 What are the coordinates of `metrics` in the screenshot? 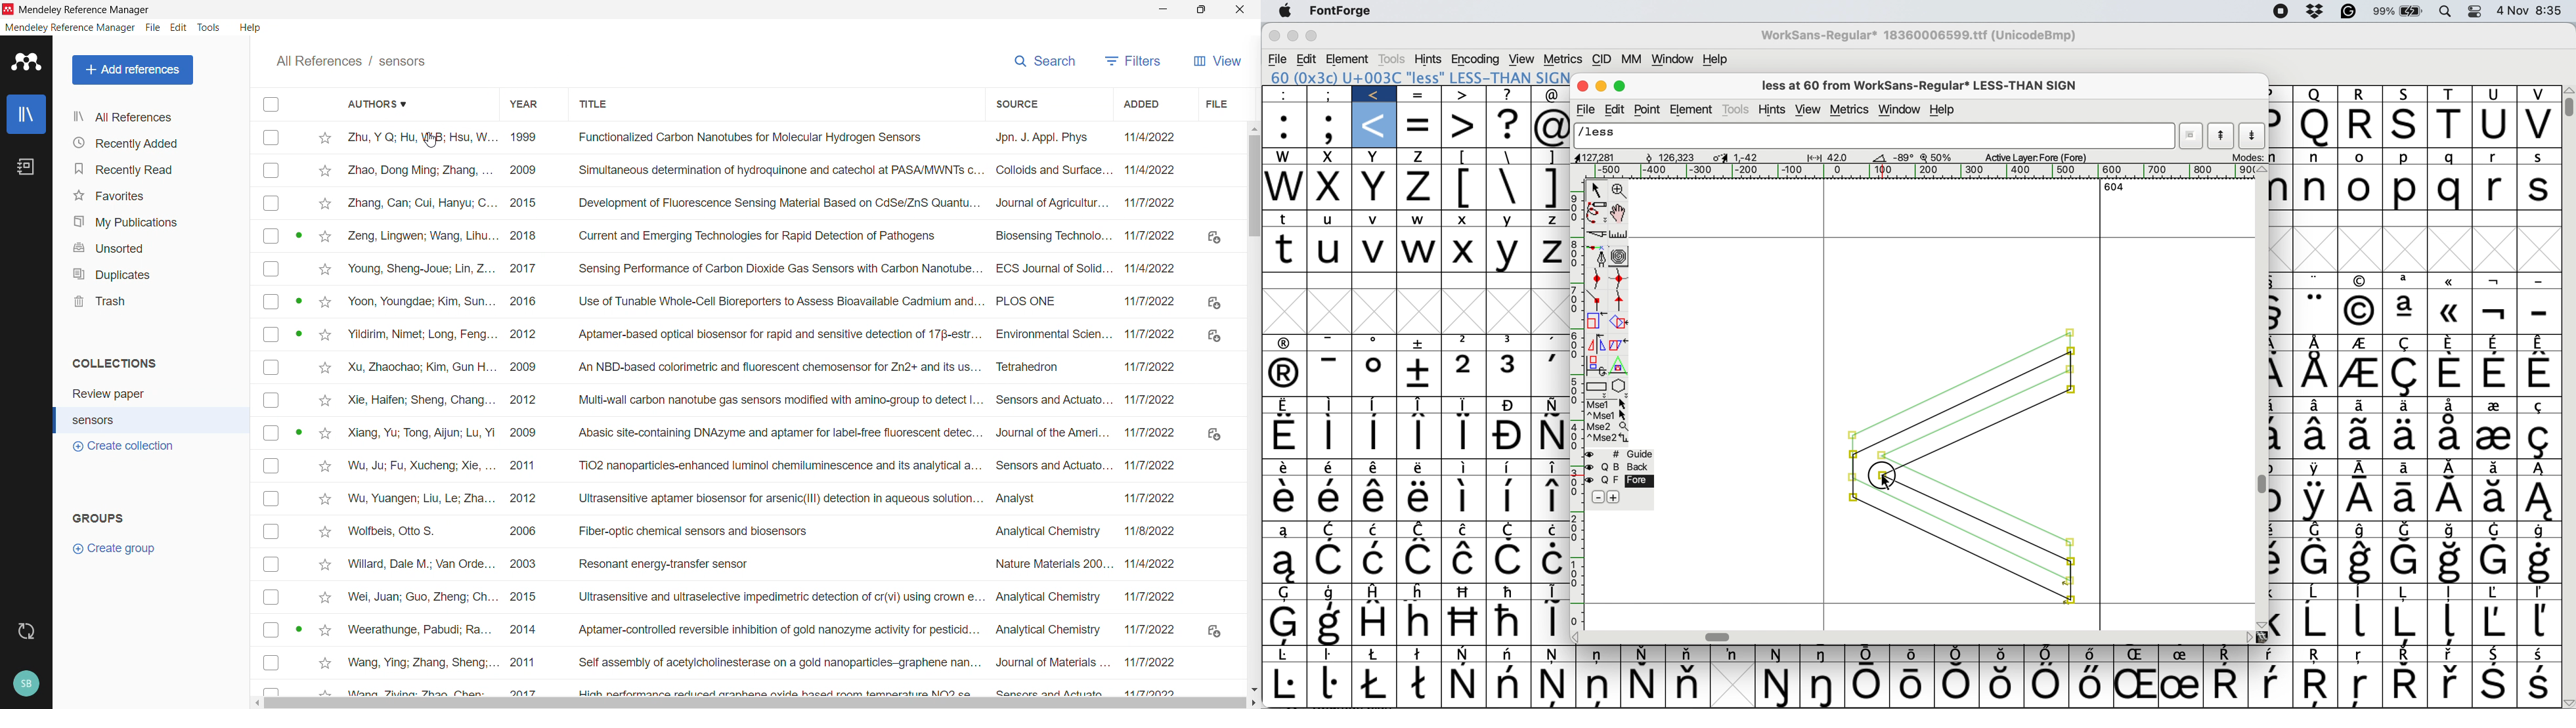 It's located at (1850, 110).